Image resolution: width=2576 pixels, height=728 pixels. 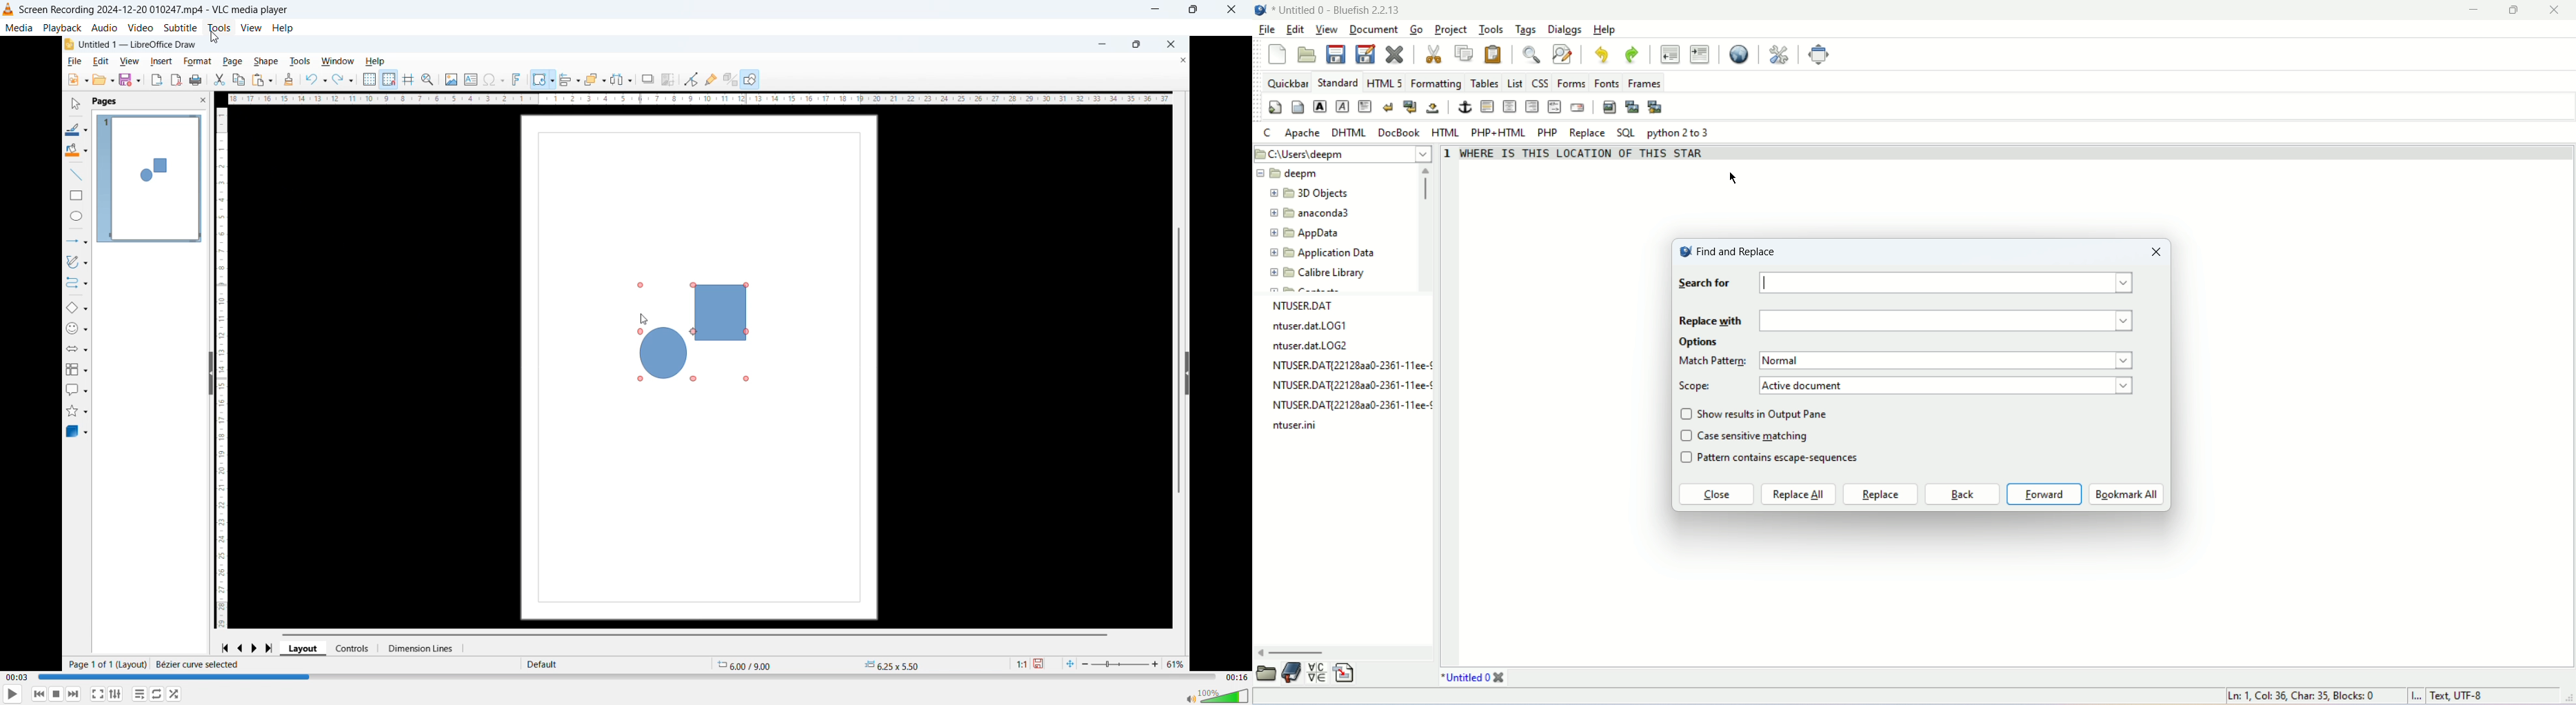 I want to click on cut, so click(x=1435, y=54).